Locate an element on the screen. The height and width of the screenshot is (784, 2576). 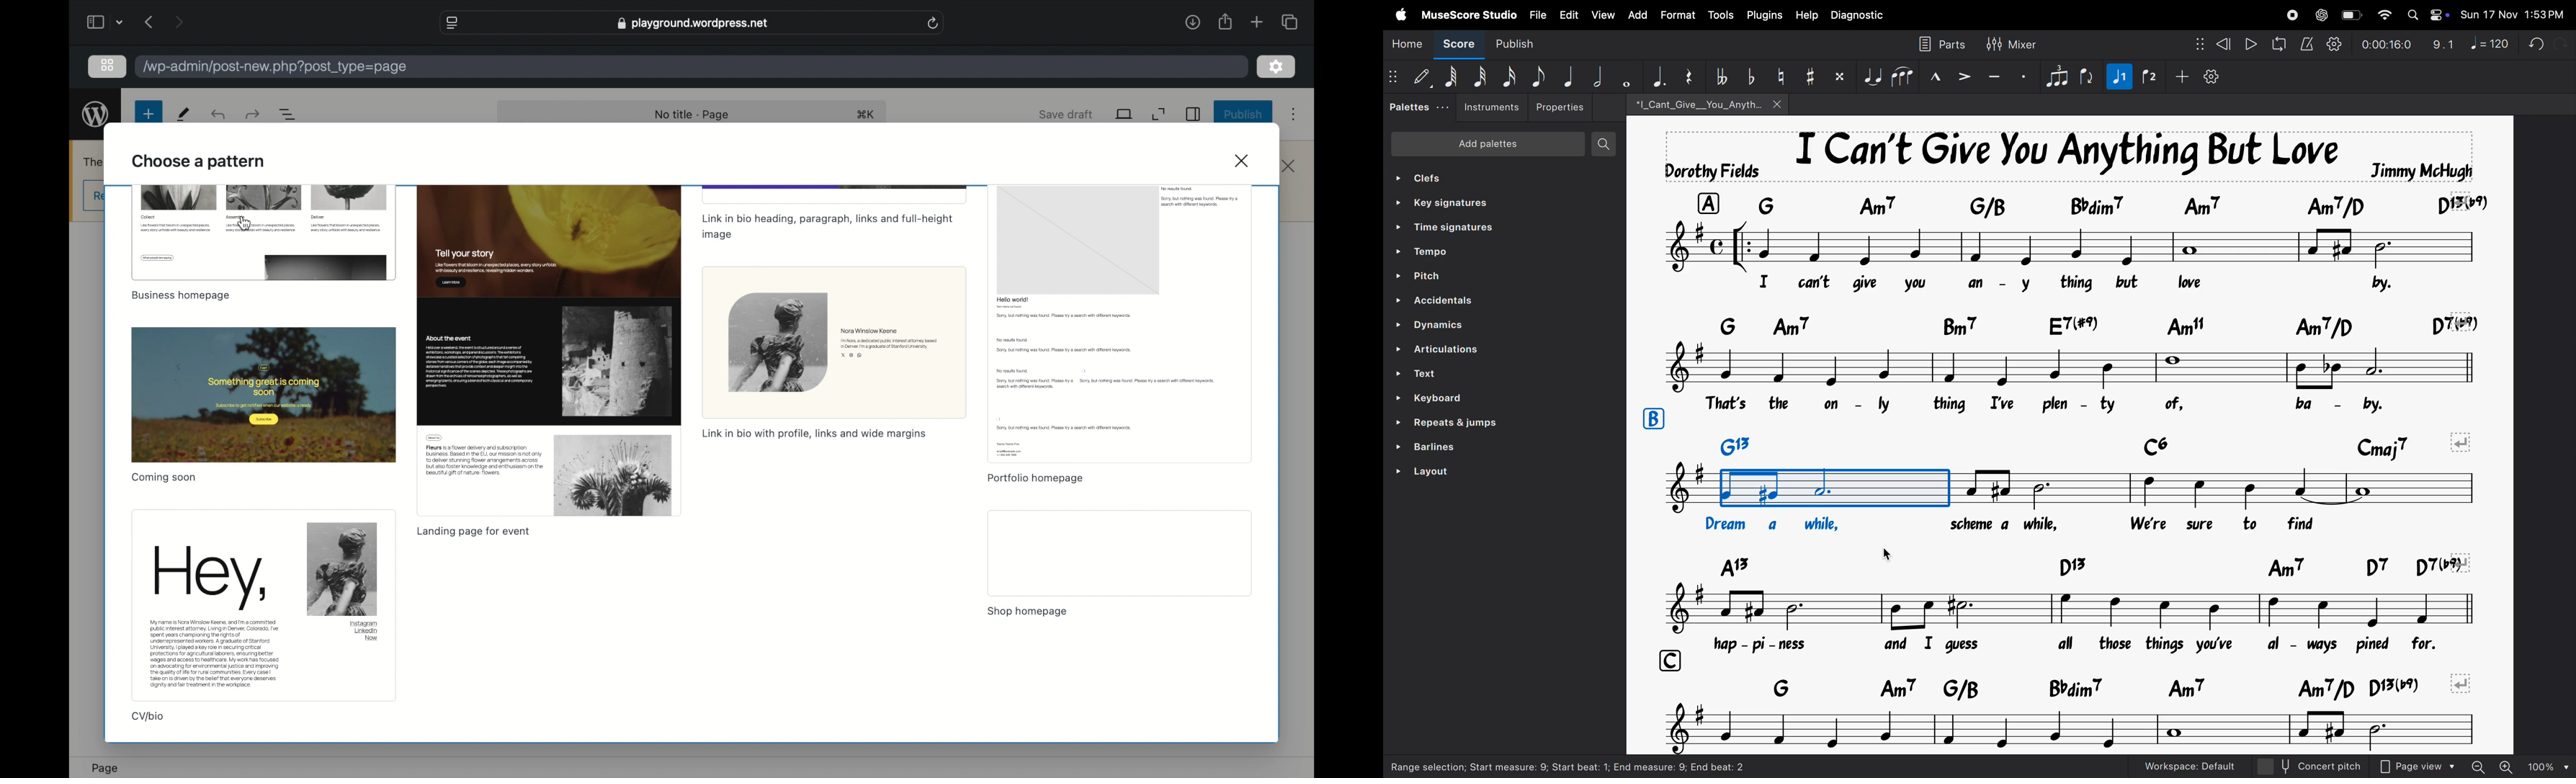
preview is located at coordinates (1119, 553).